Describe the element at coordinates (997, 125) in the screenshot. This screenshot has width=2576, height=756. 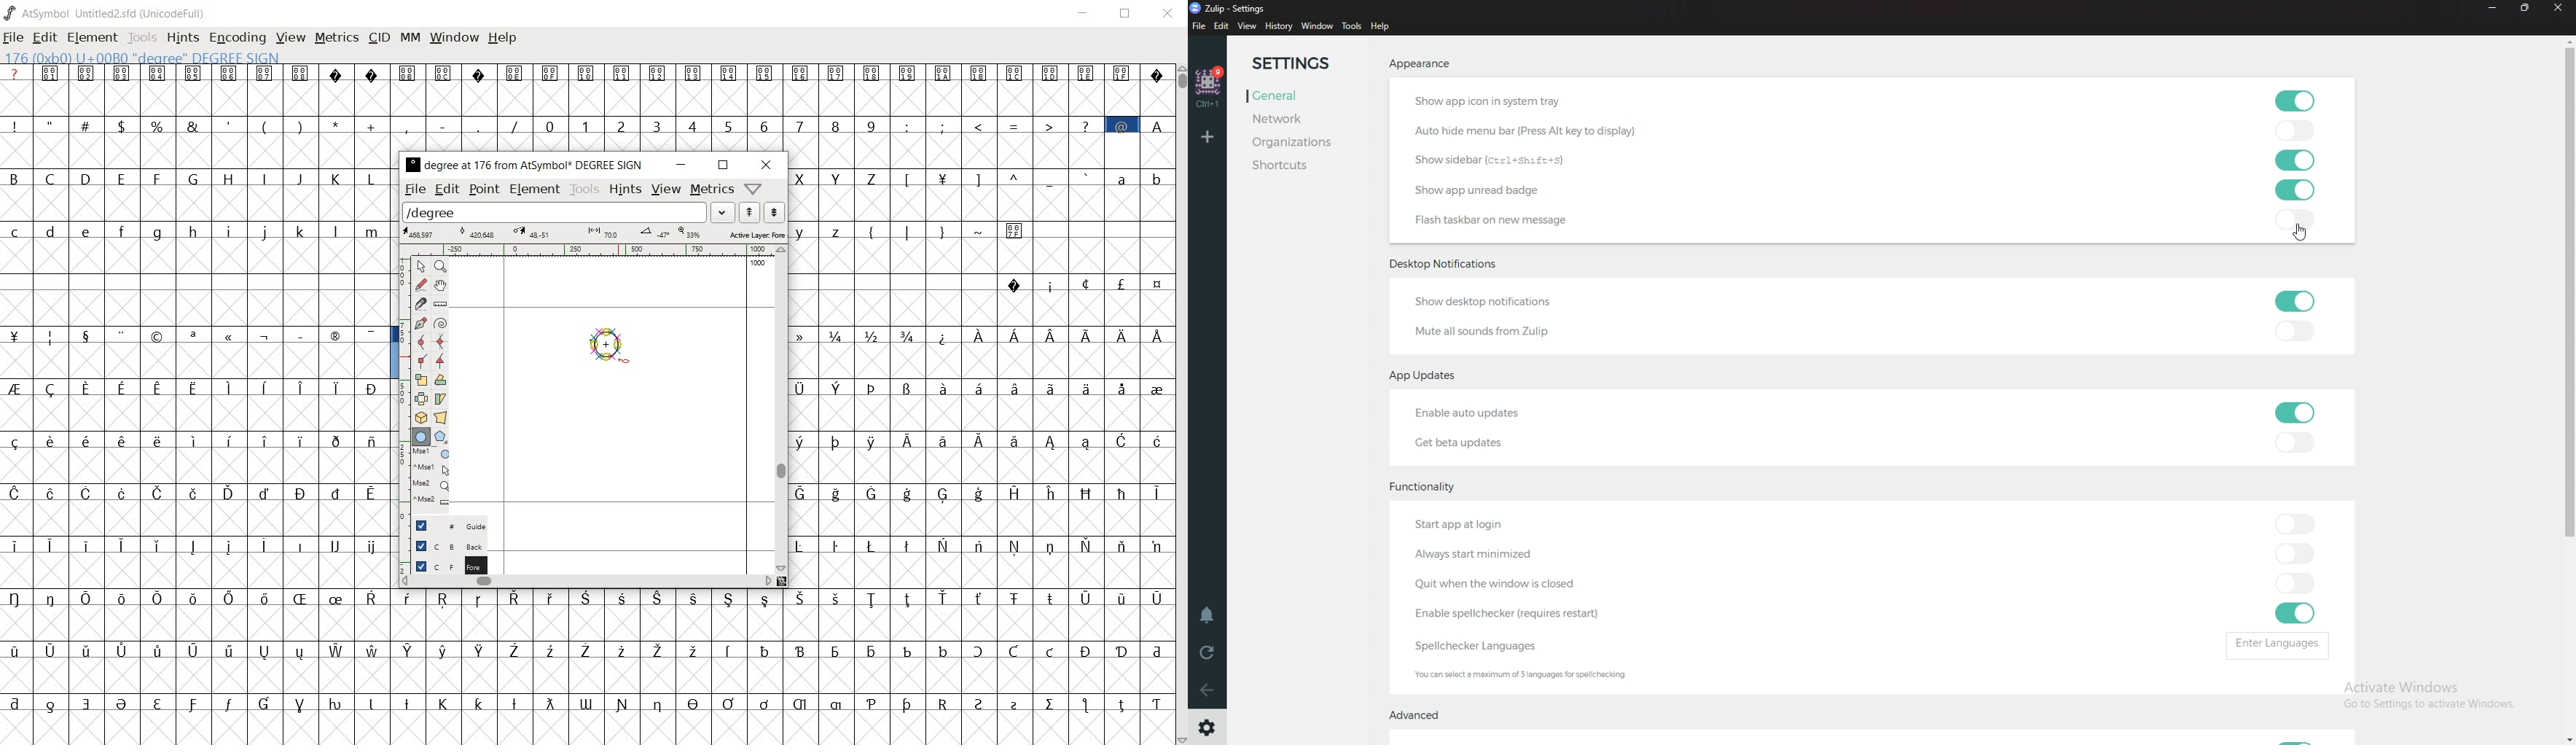
I see `special characters` at that location.